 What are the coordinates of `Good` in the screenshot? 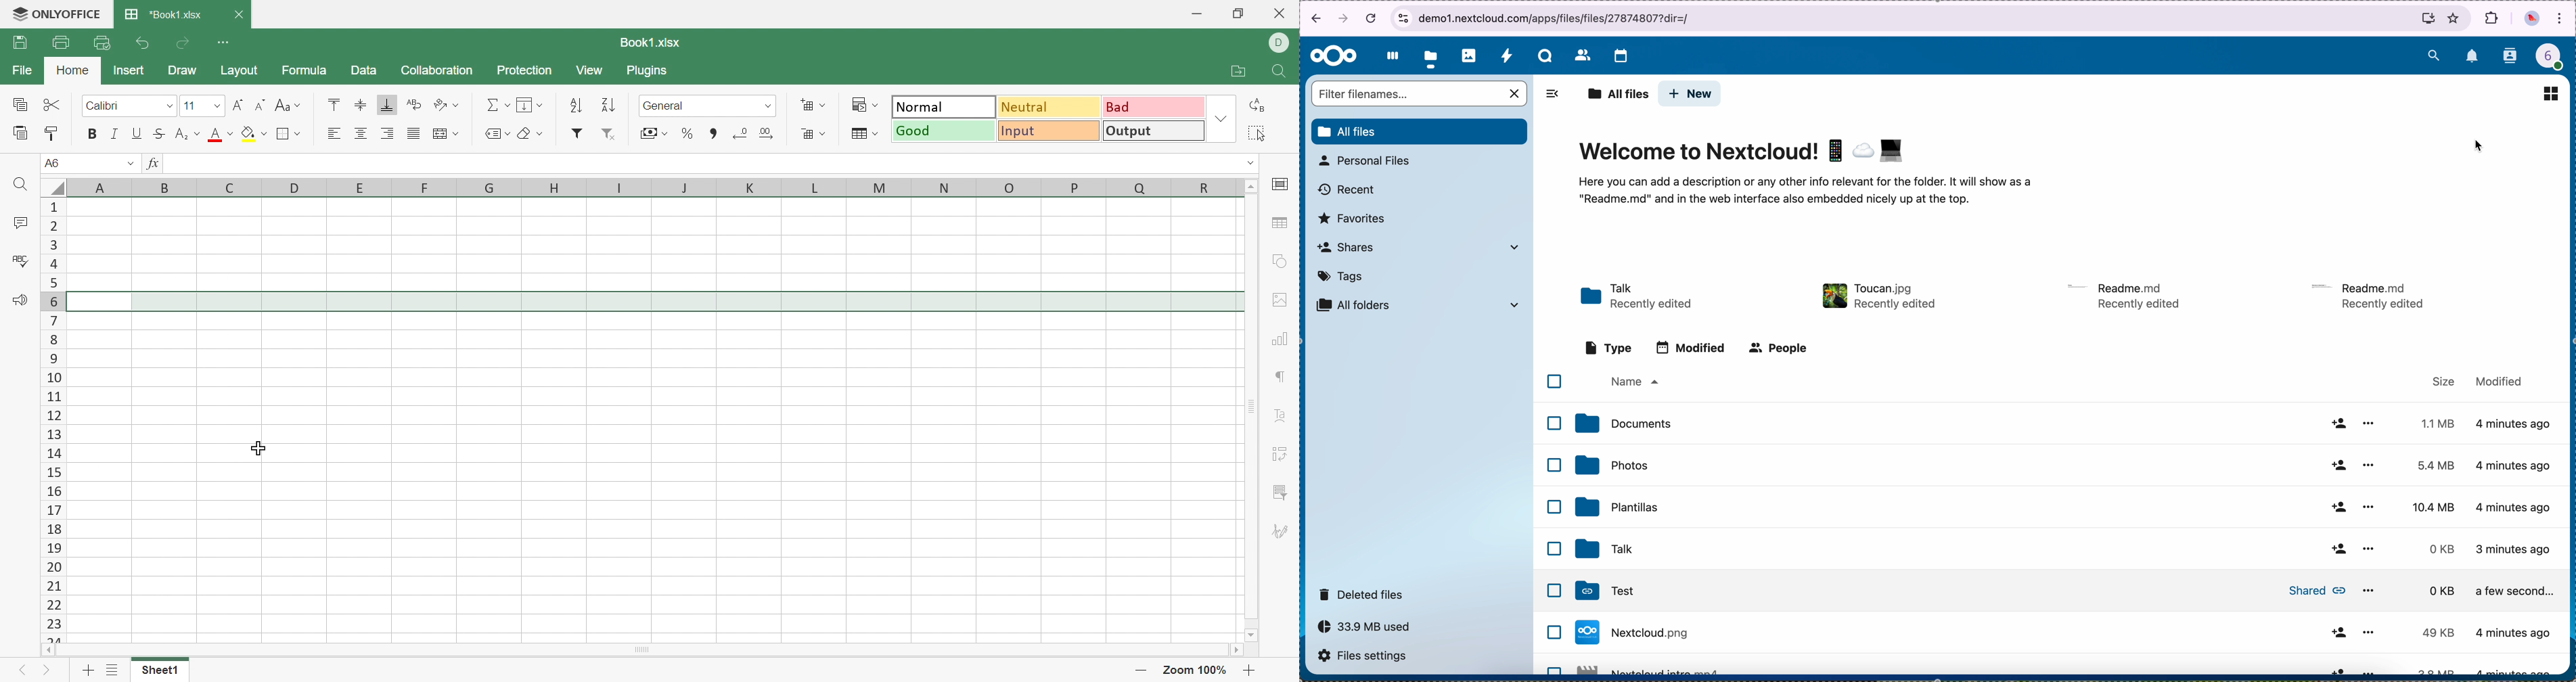 It's located at (944, 131).